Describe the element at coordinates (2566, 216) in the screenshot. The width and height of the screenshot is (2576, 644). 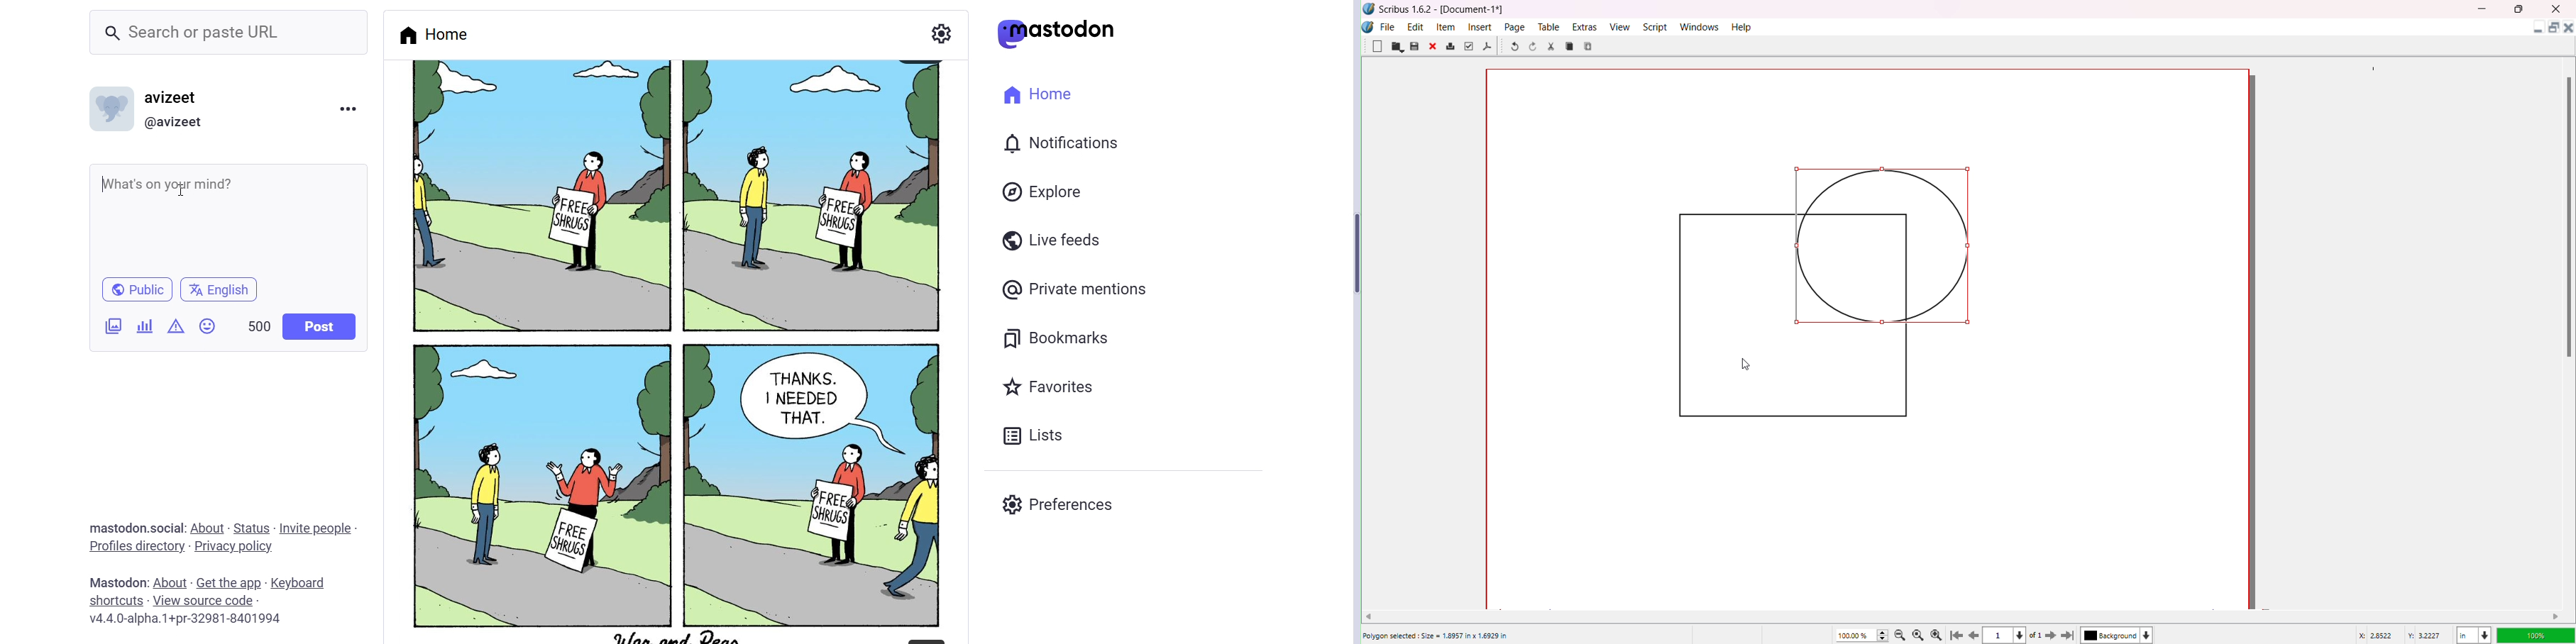
I see `Scroll Bar` at that location.